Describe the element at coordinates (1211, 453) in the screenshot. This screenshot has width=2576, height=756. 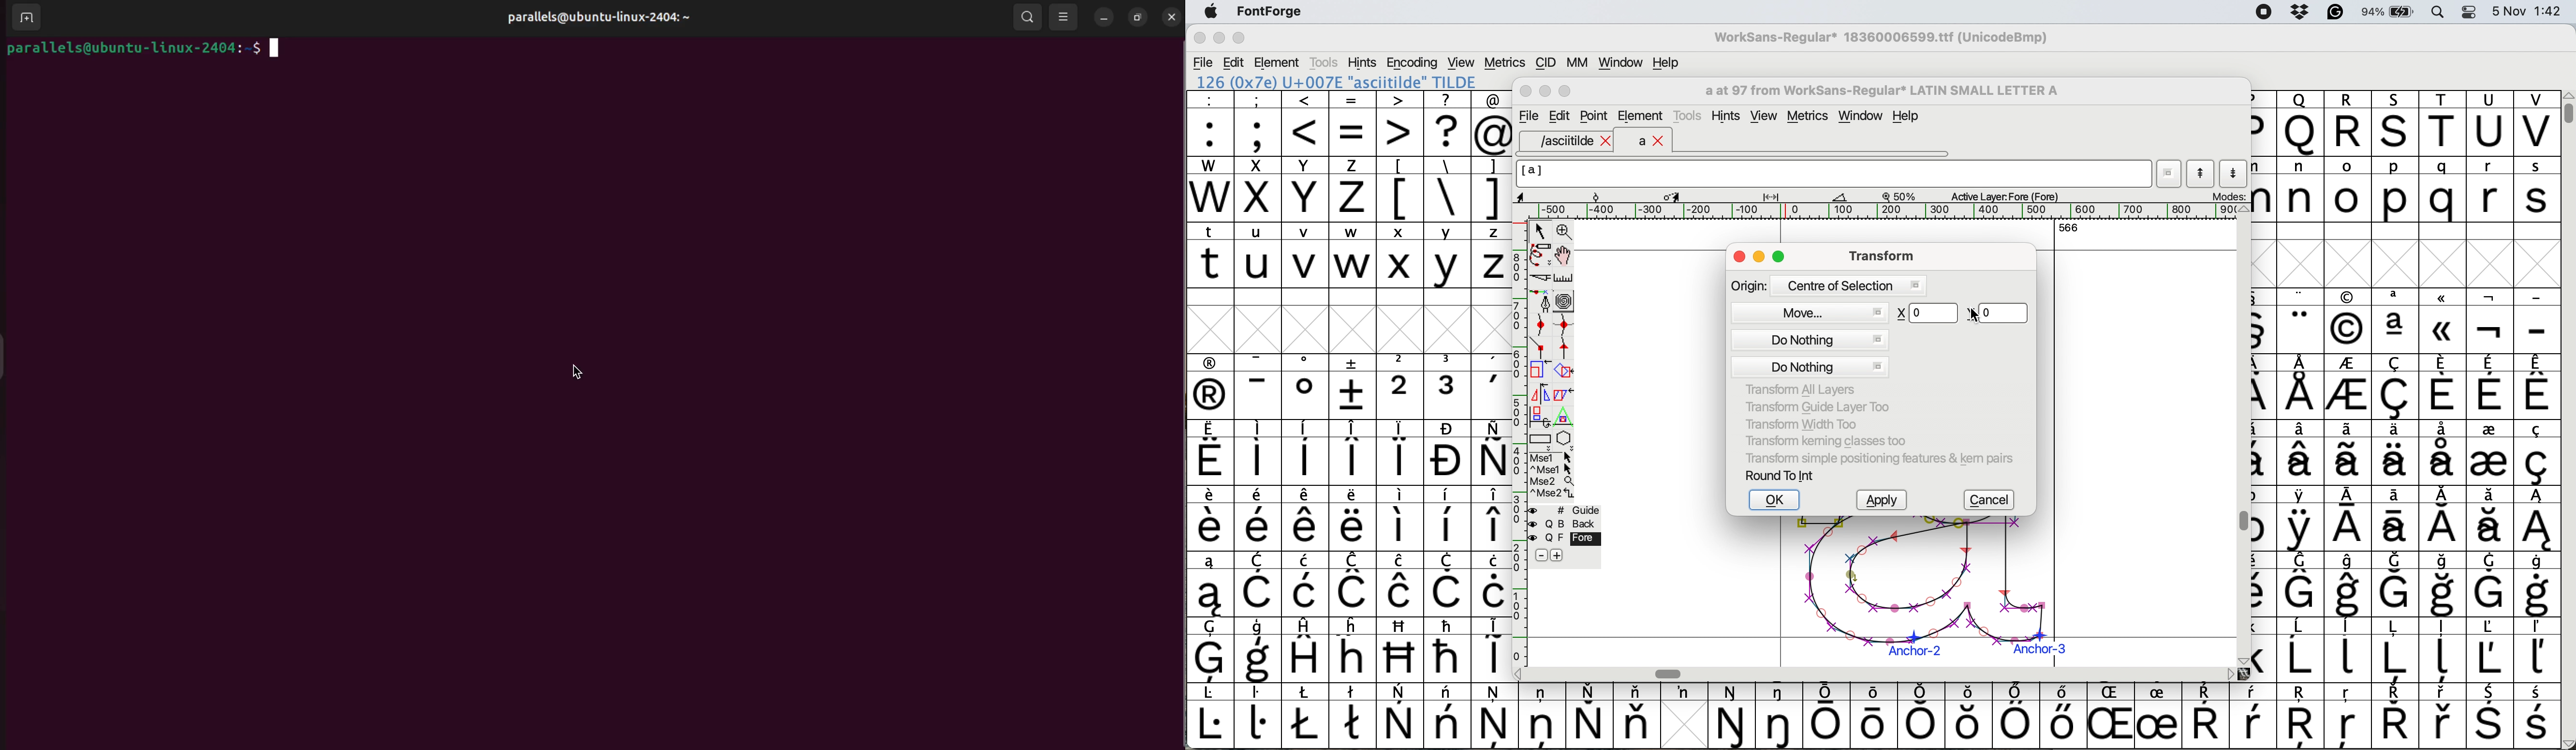
I see `symbol` at that location.